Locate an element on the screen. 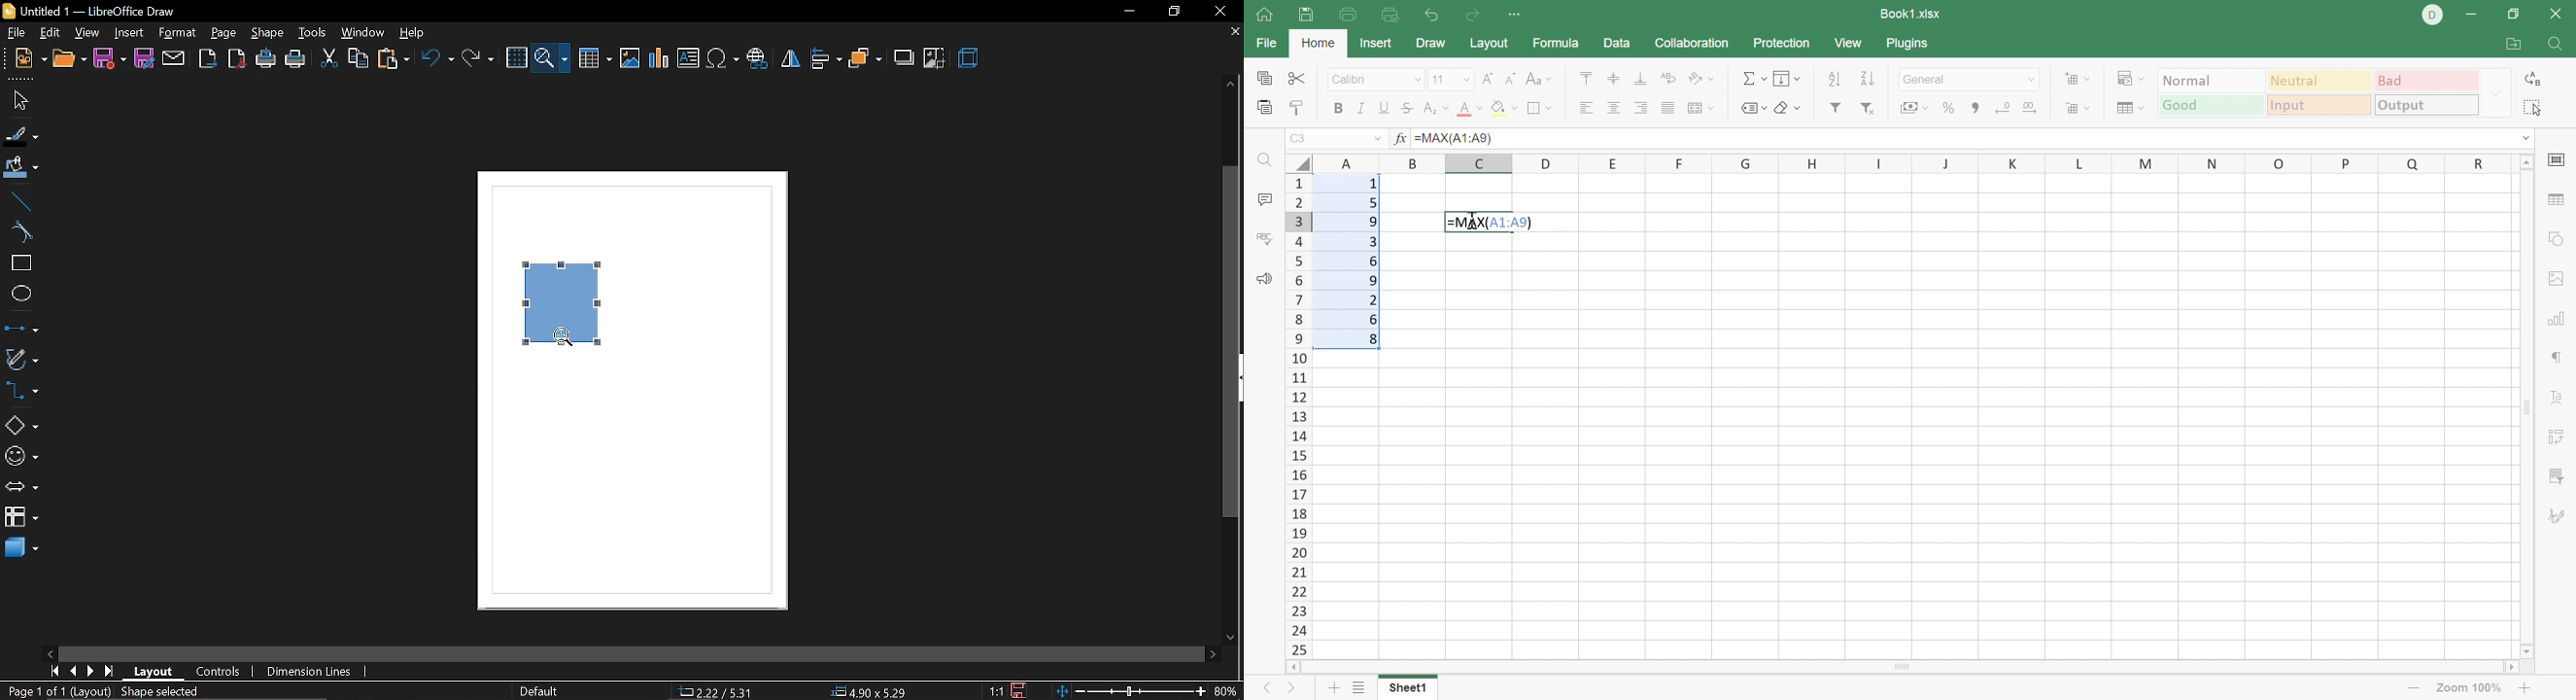  View is located at coordinates (1849, 42).